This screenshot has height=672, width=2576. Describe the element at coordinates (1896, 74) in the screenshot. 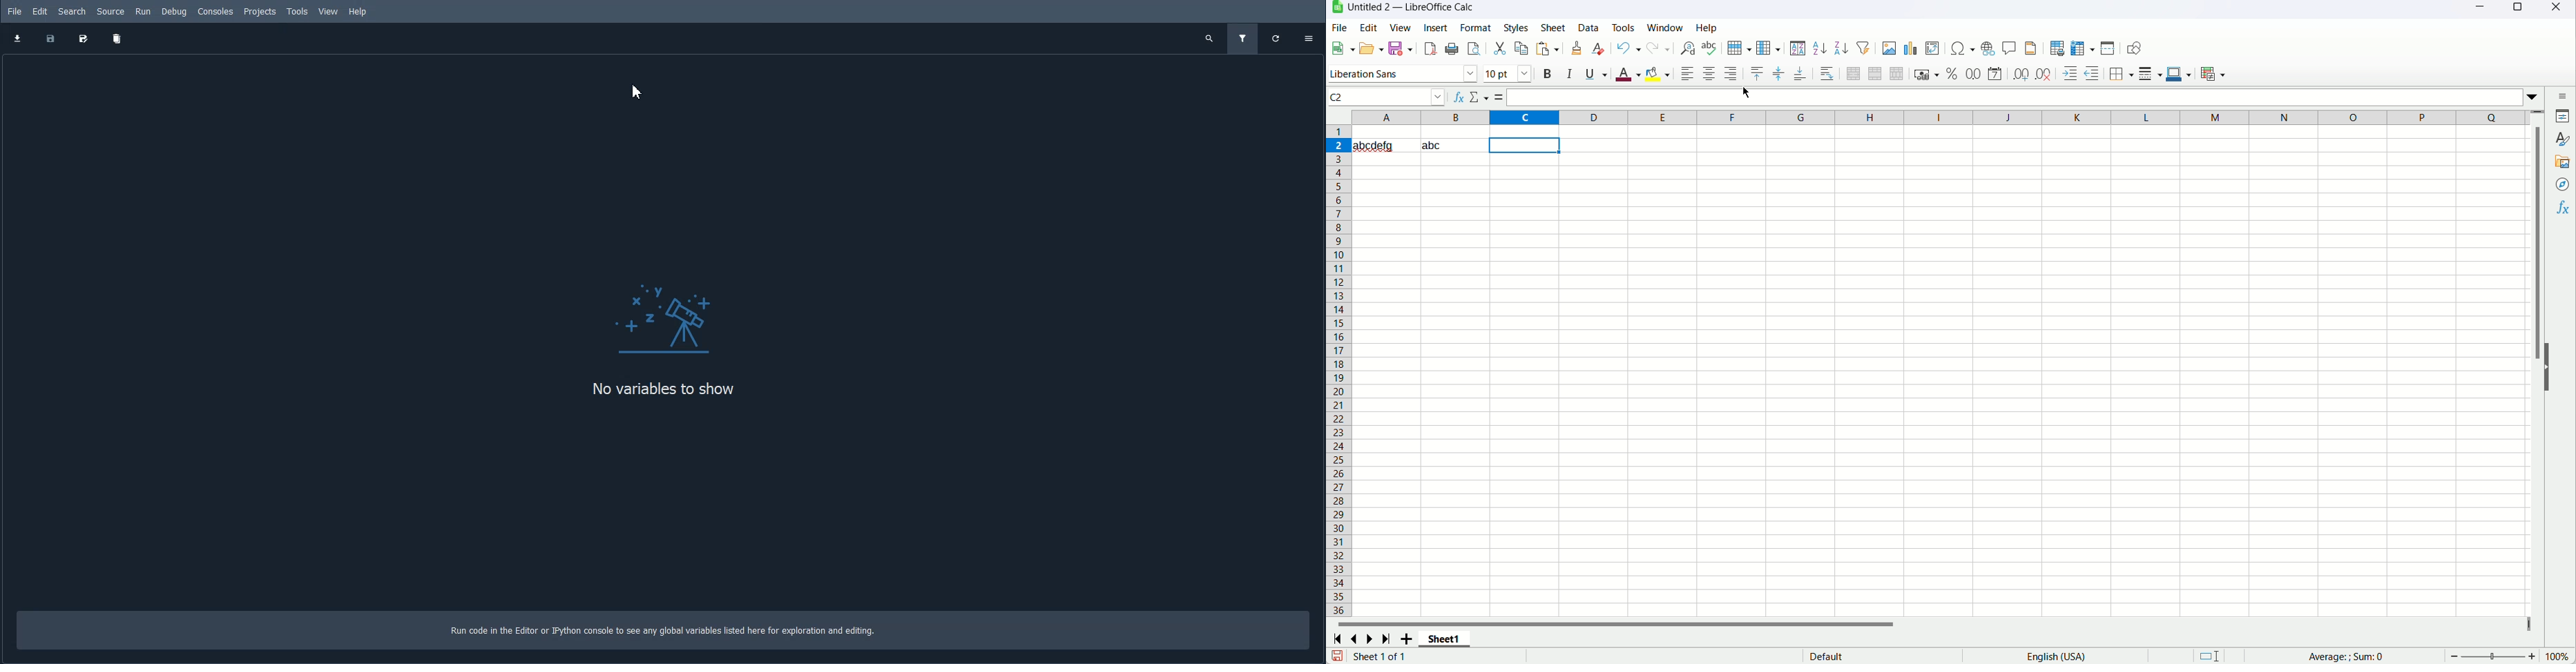

I see `unmerge cells` at that location.